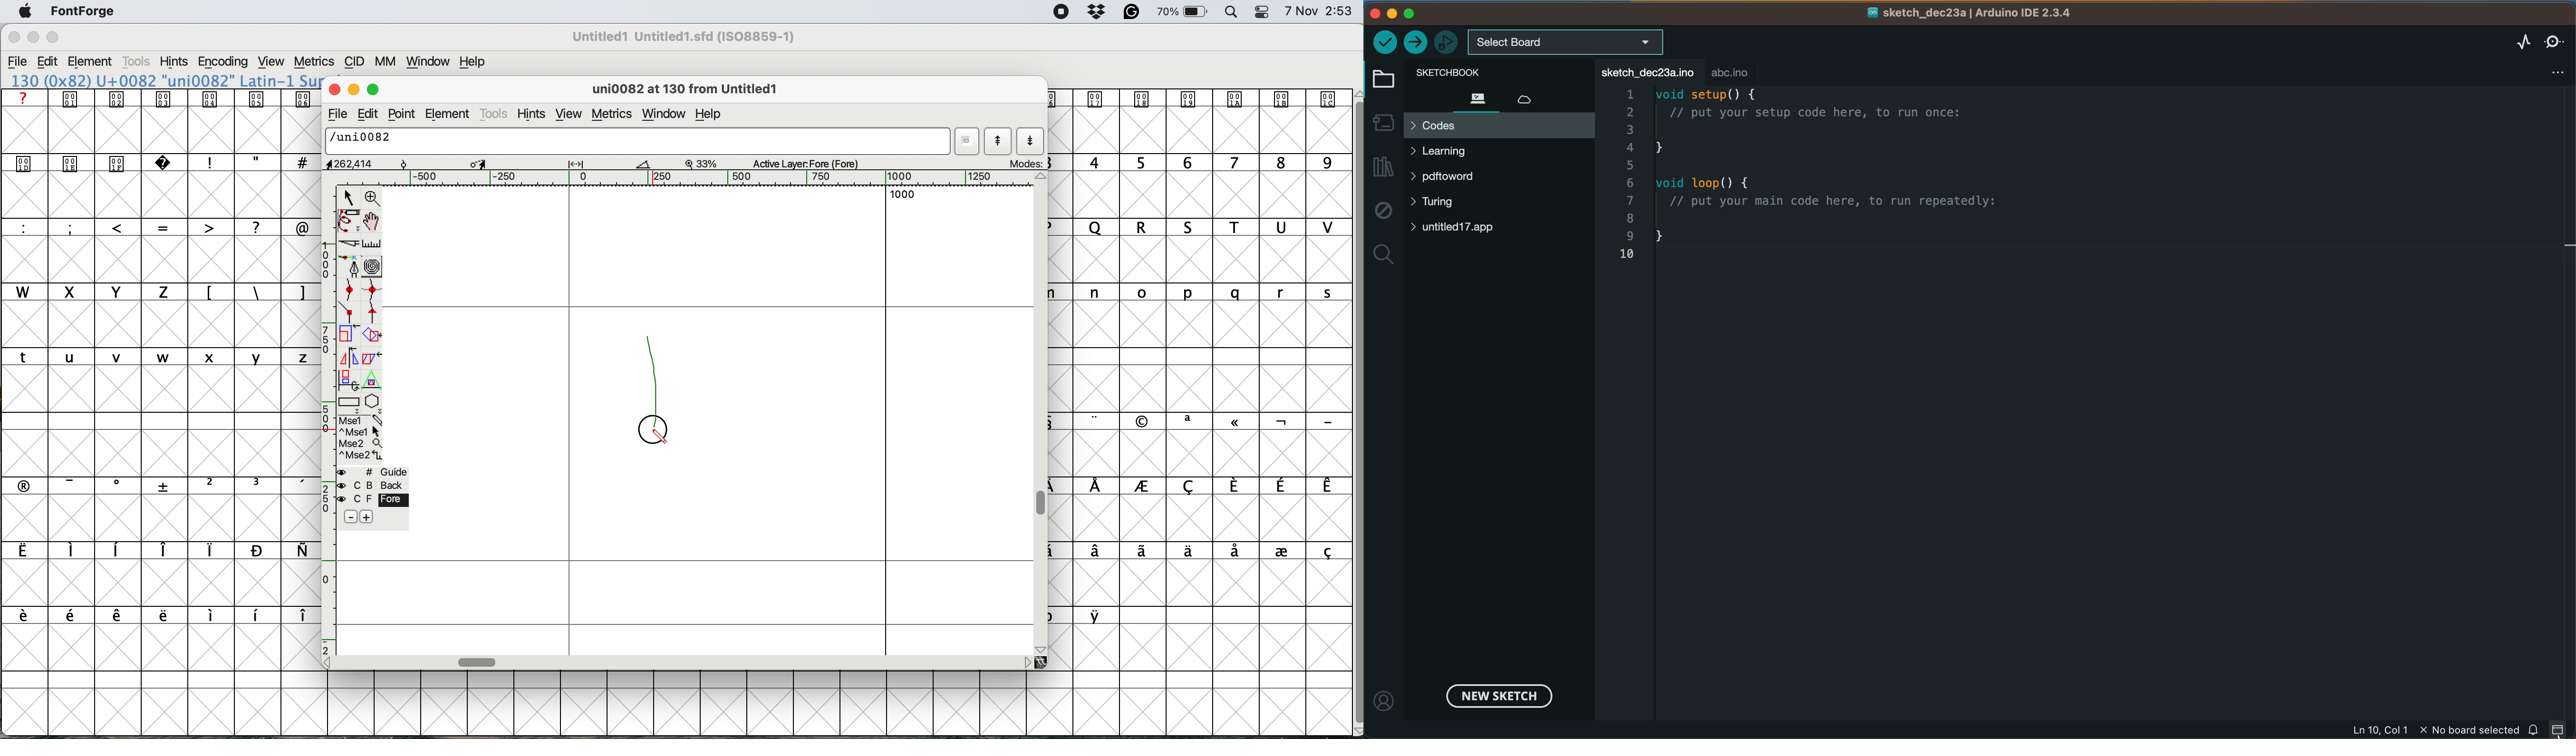  What do you see at coordinates (155, 551) in the screenshot?
I see `special characters` at bounding box center [155, 551].